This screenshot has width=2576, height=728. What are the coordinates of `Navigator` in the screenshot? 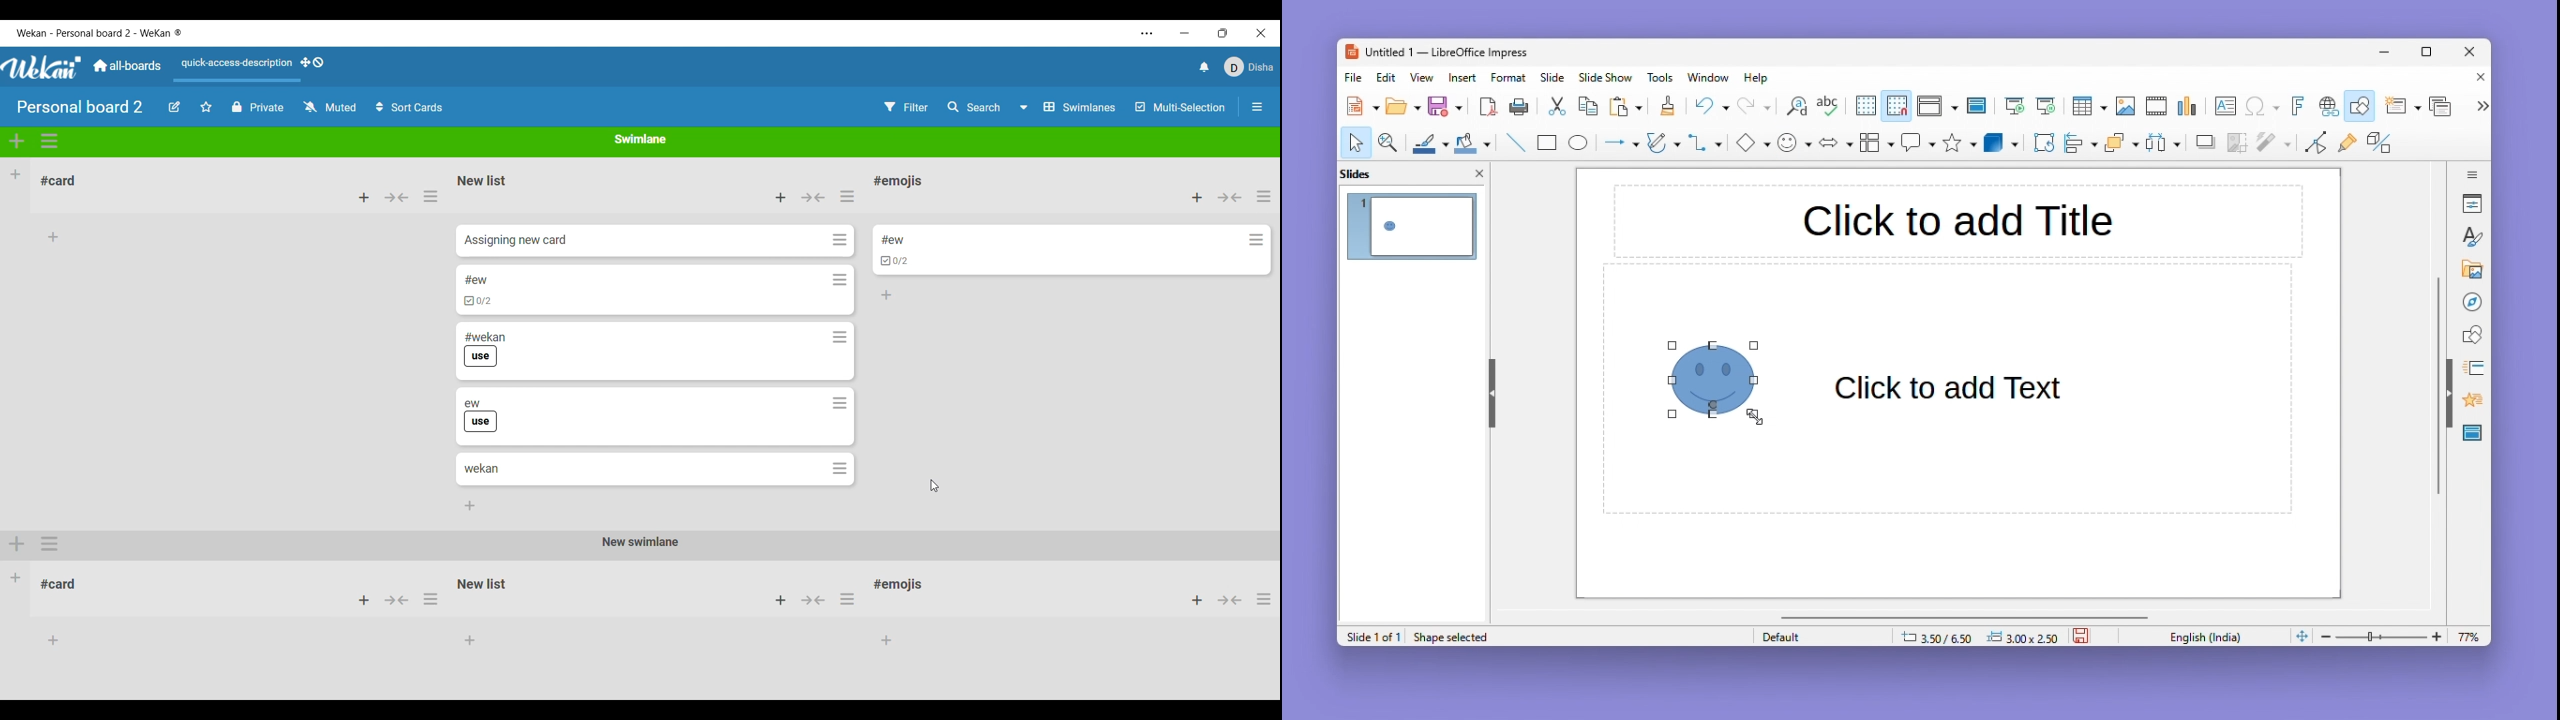 It's located at (2472, 300).